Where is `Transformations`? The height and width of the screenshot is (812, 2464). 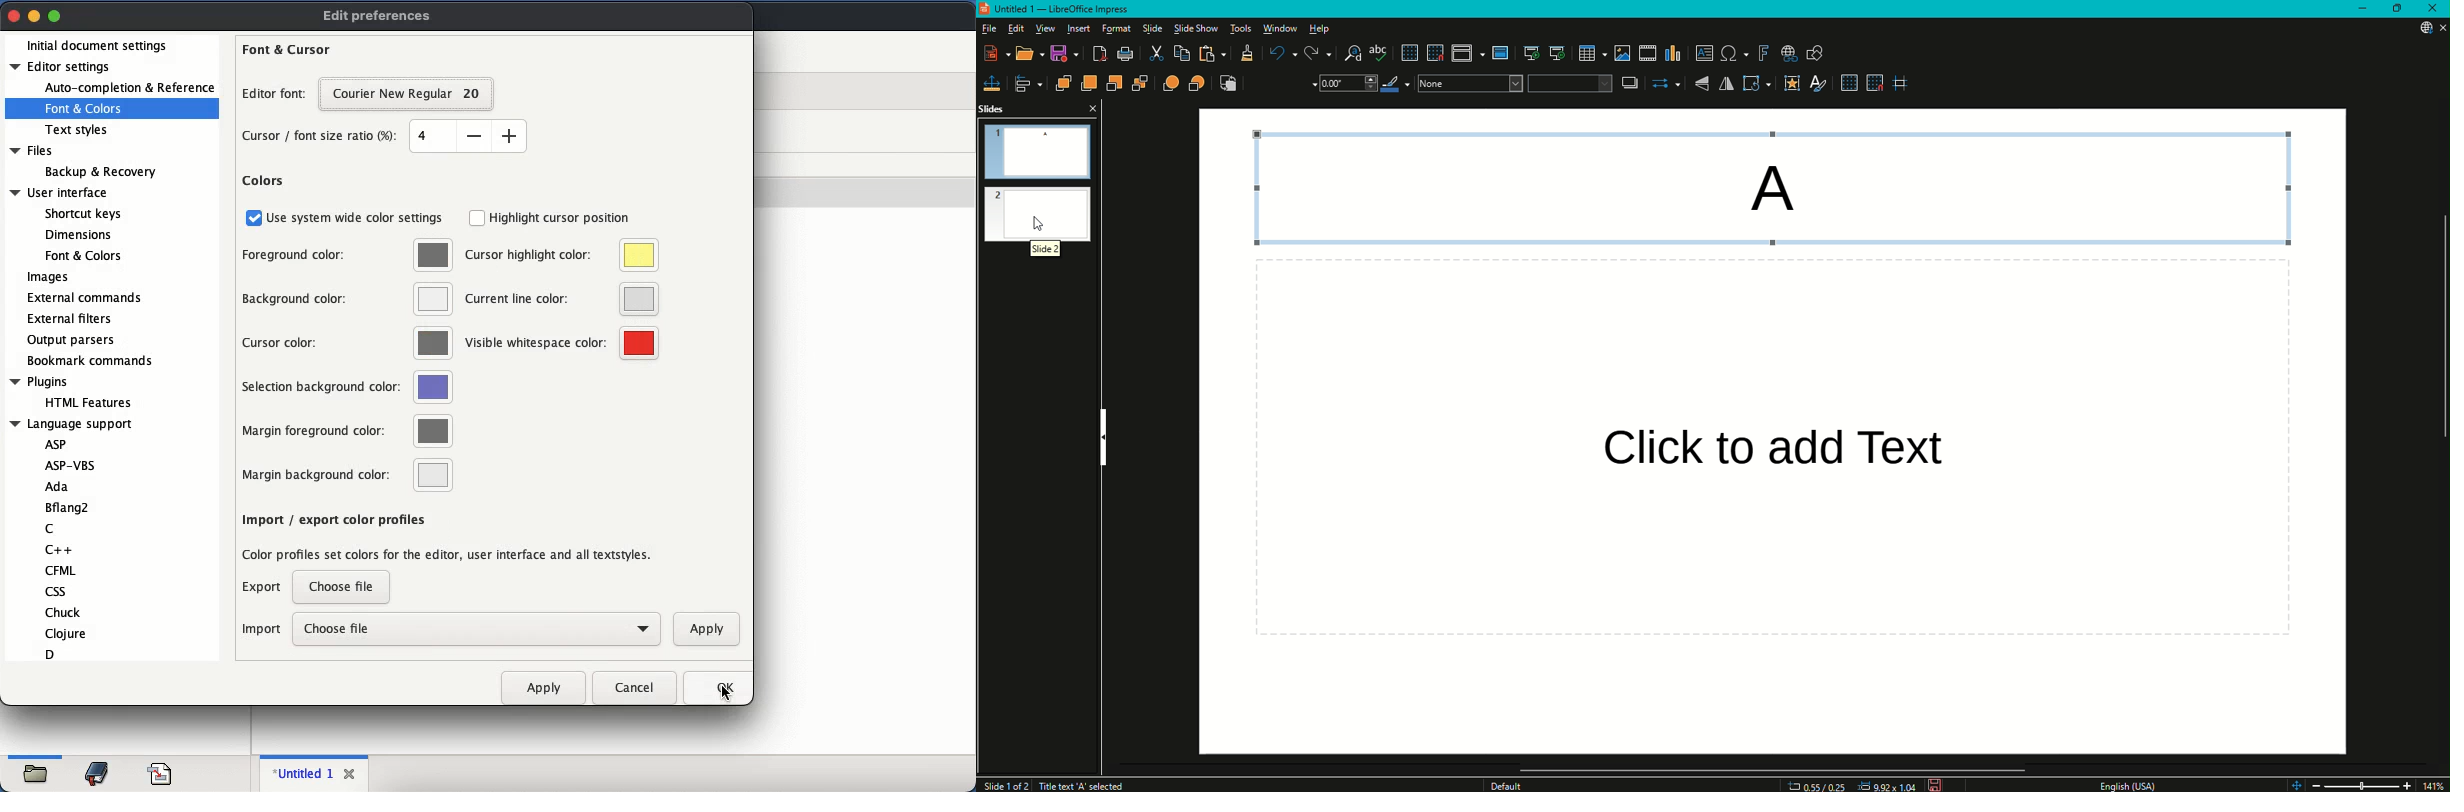
Transformations is located at coordinates (1760, 85).